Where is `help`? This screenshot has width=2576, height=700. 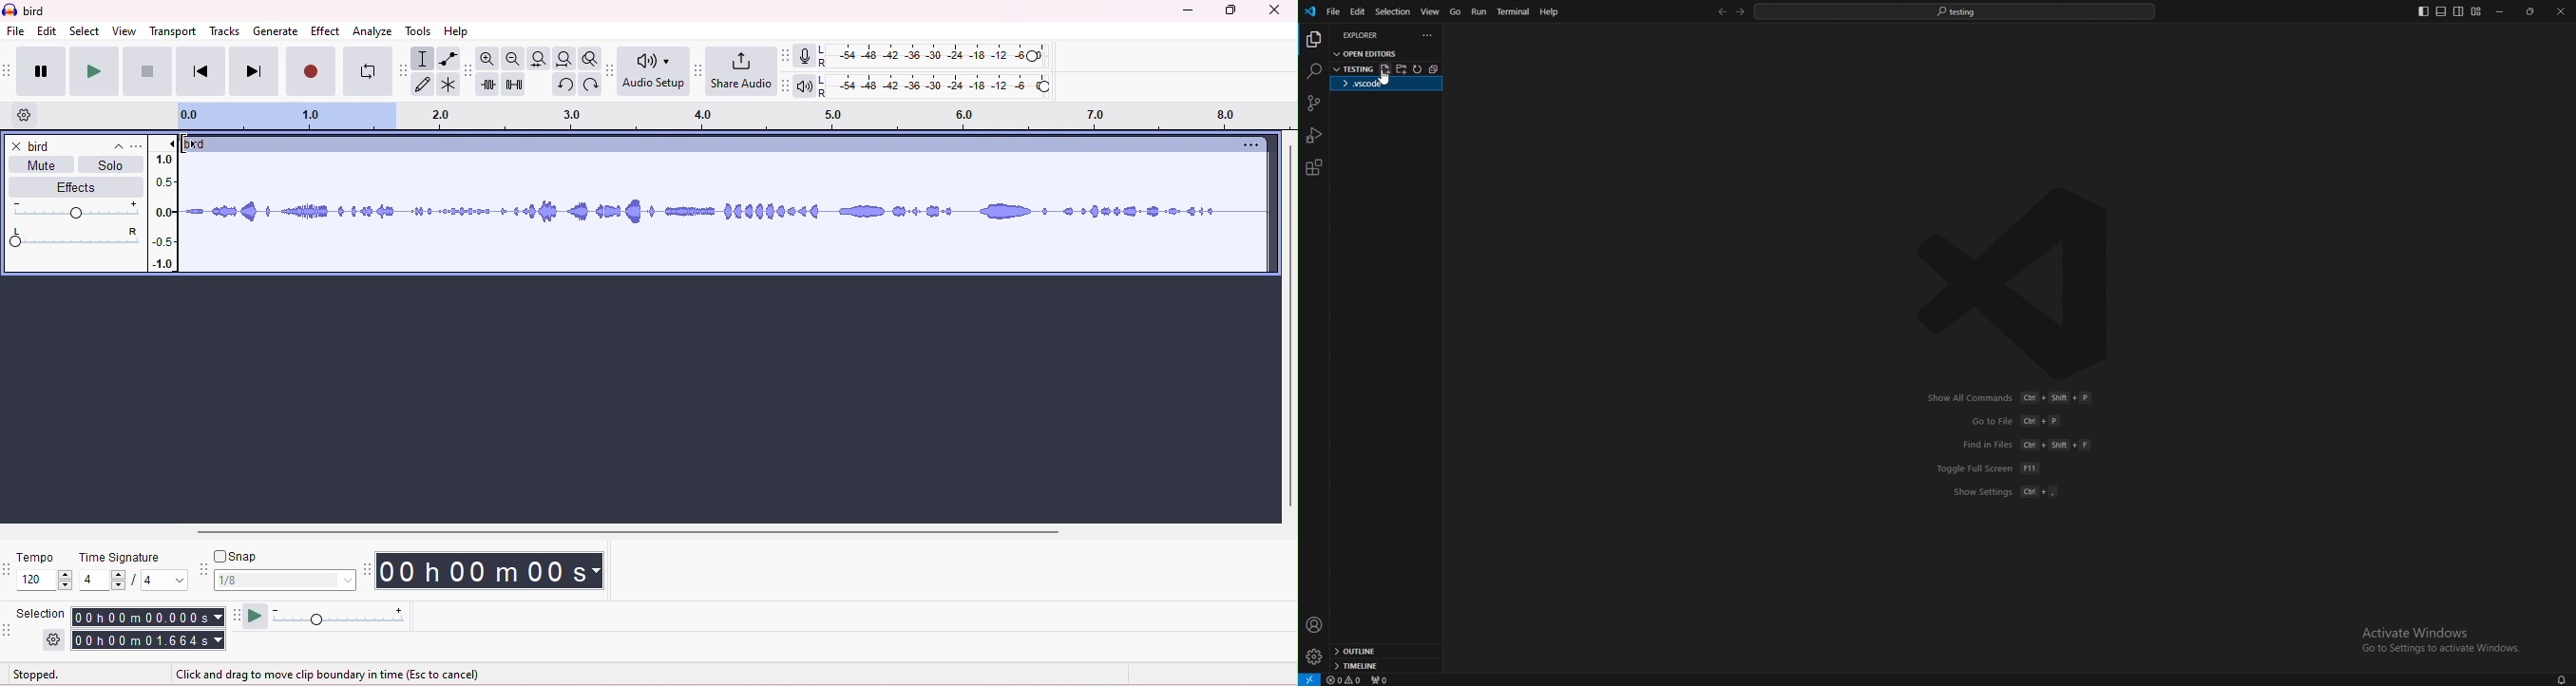 help is located at coordinates (456, 31).